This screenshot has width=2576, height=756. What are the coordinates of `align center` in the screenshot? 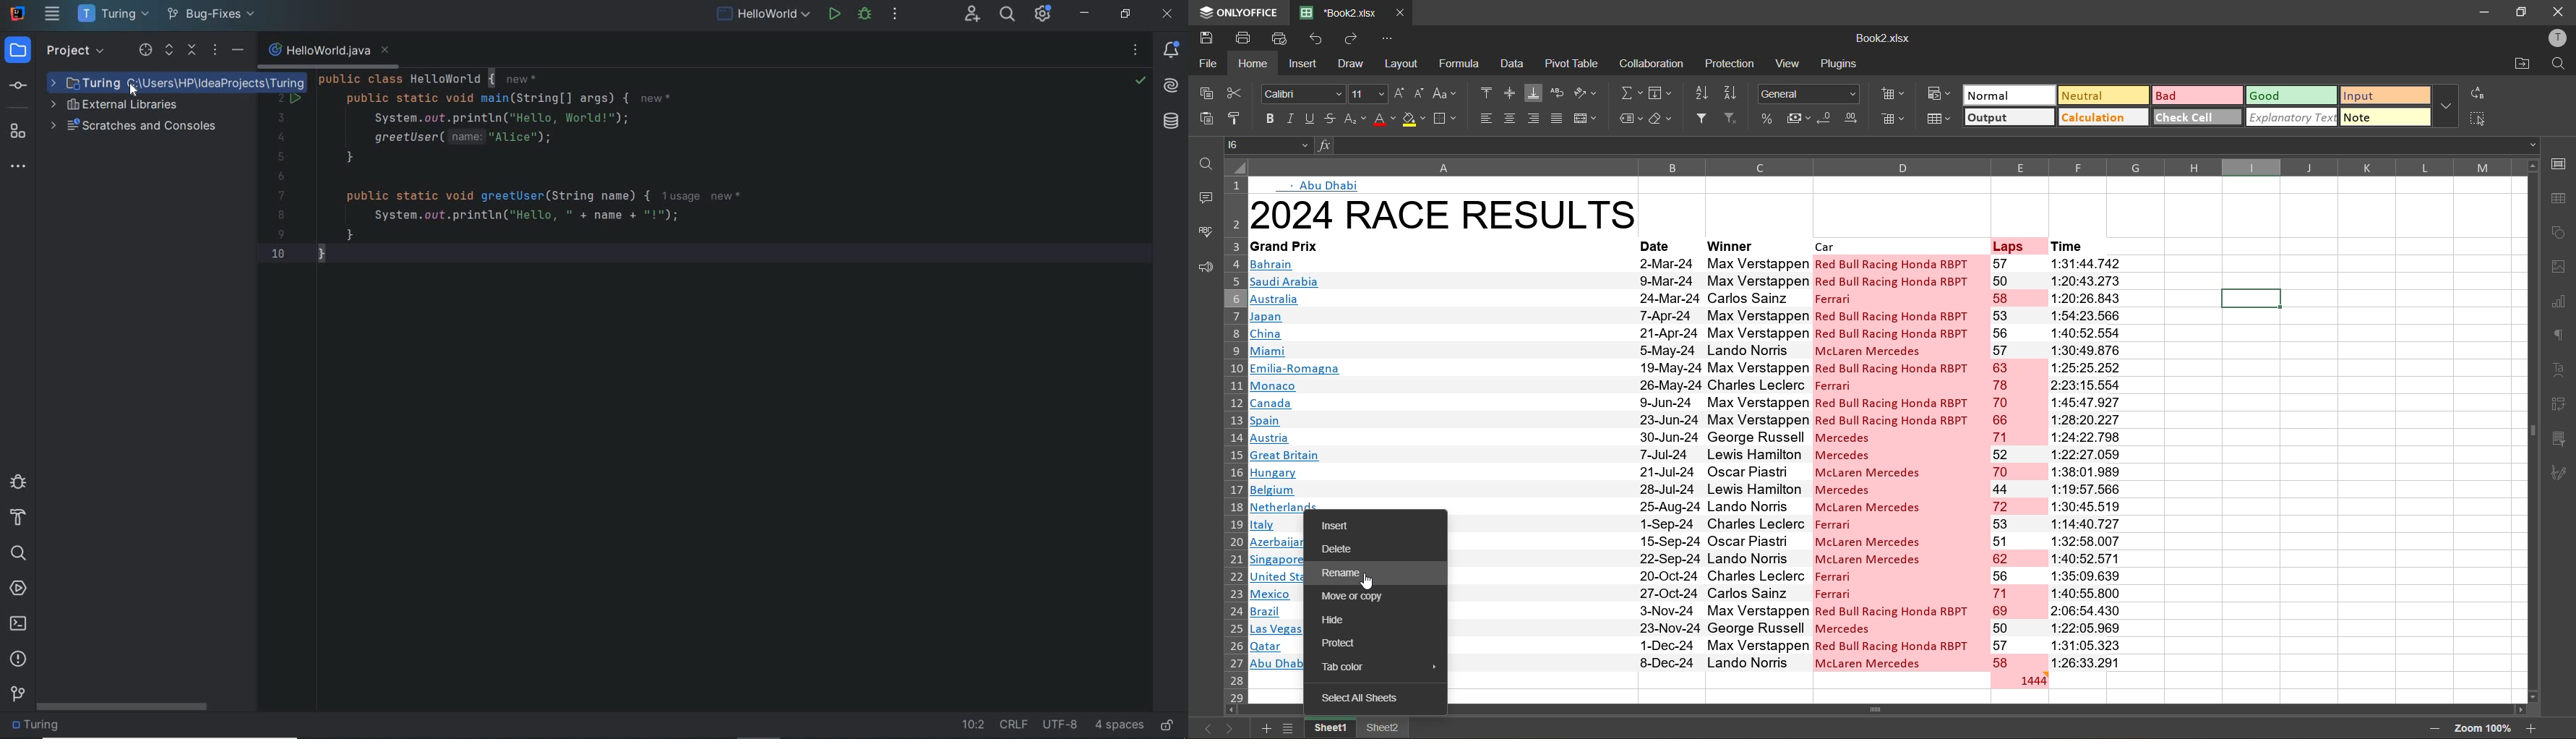 It's located at (1510, 116).